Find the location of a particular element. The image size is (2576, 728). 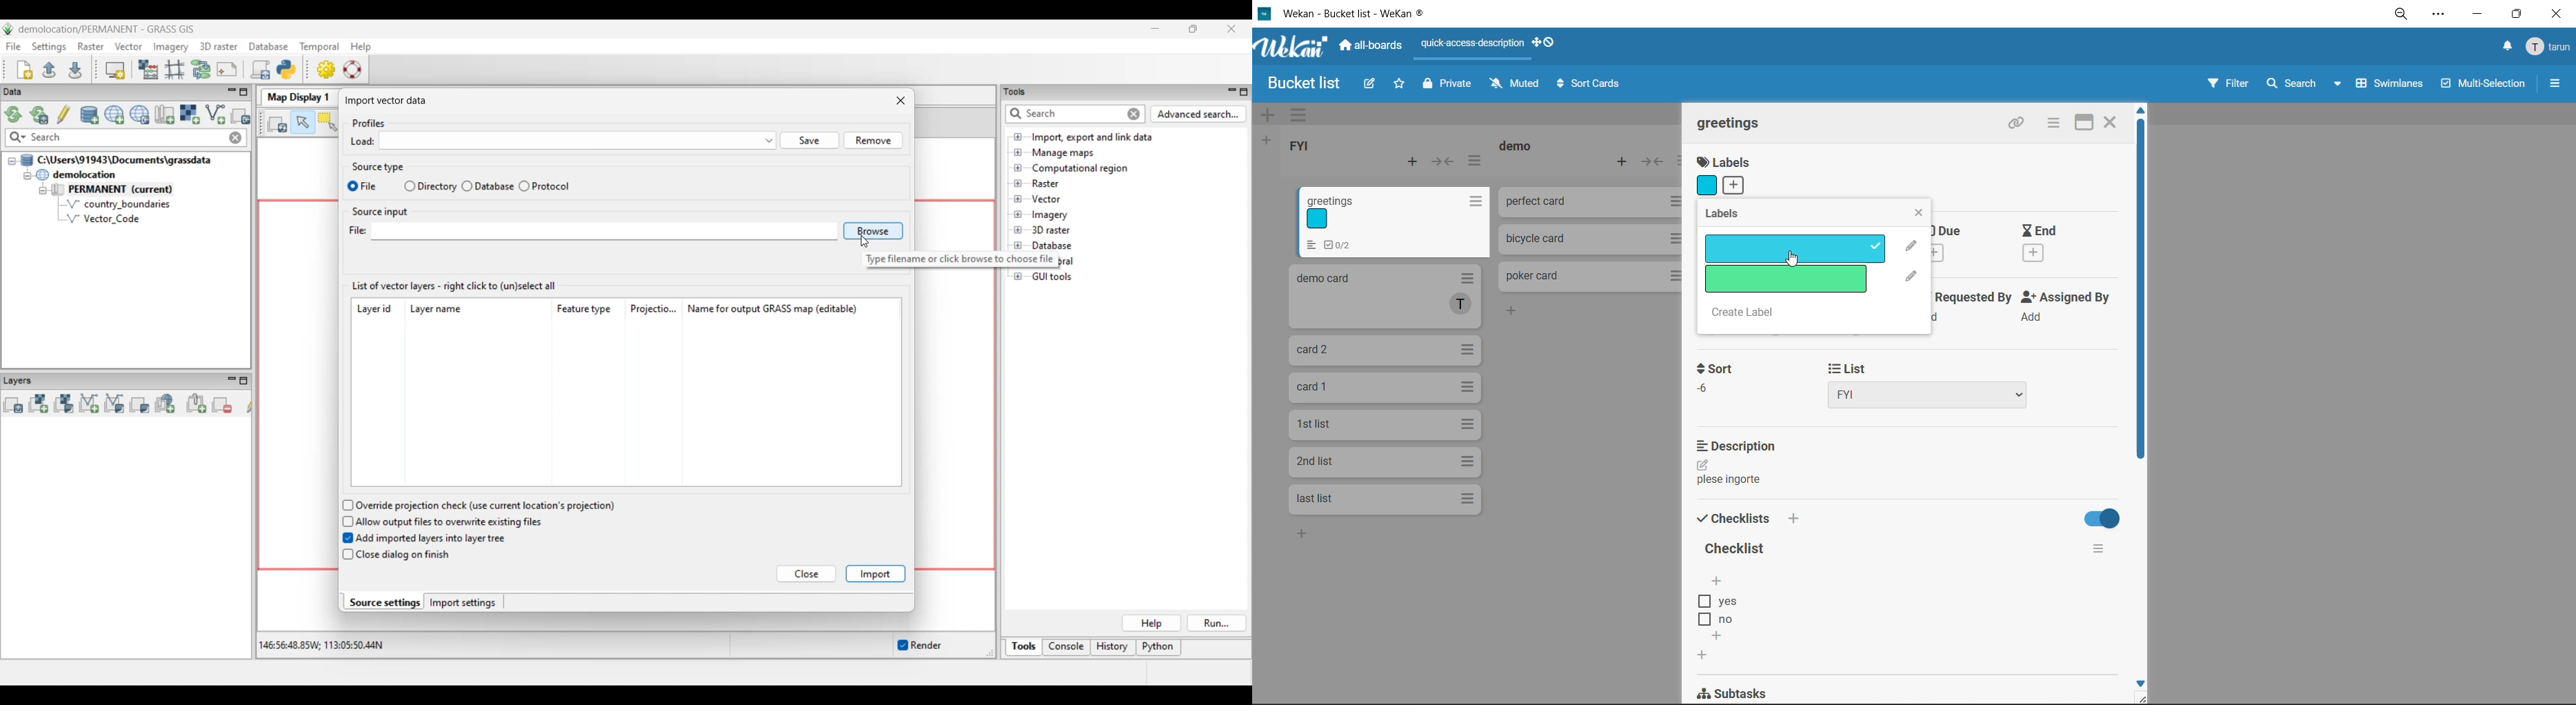

menu is located at coordinates (2550, 46).